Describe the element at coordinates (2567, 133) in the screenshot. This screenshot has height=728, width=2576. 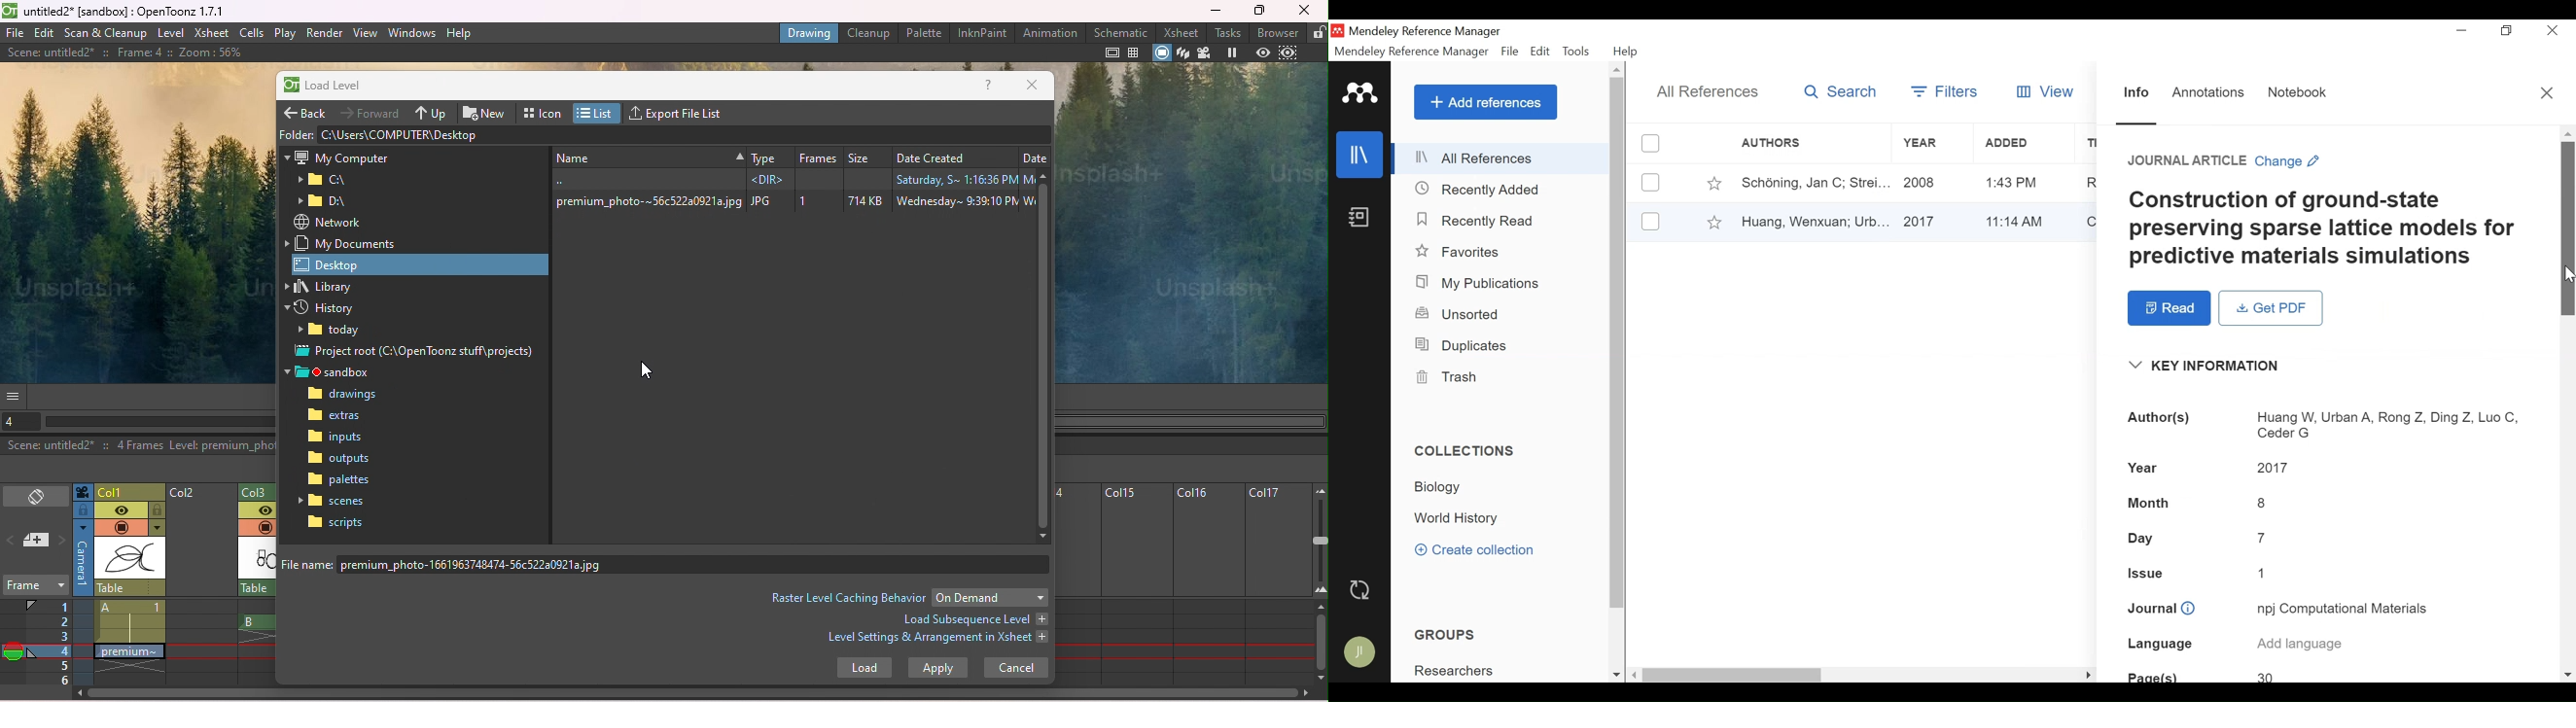
I see `Scroll up` at that location.